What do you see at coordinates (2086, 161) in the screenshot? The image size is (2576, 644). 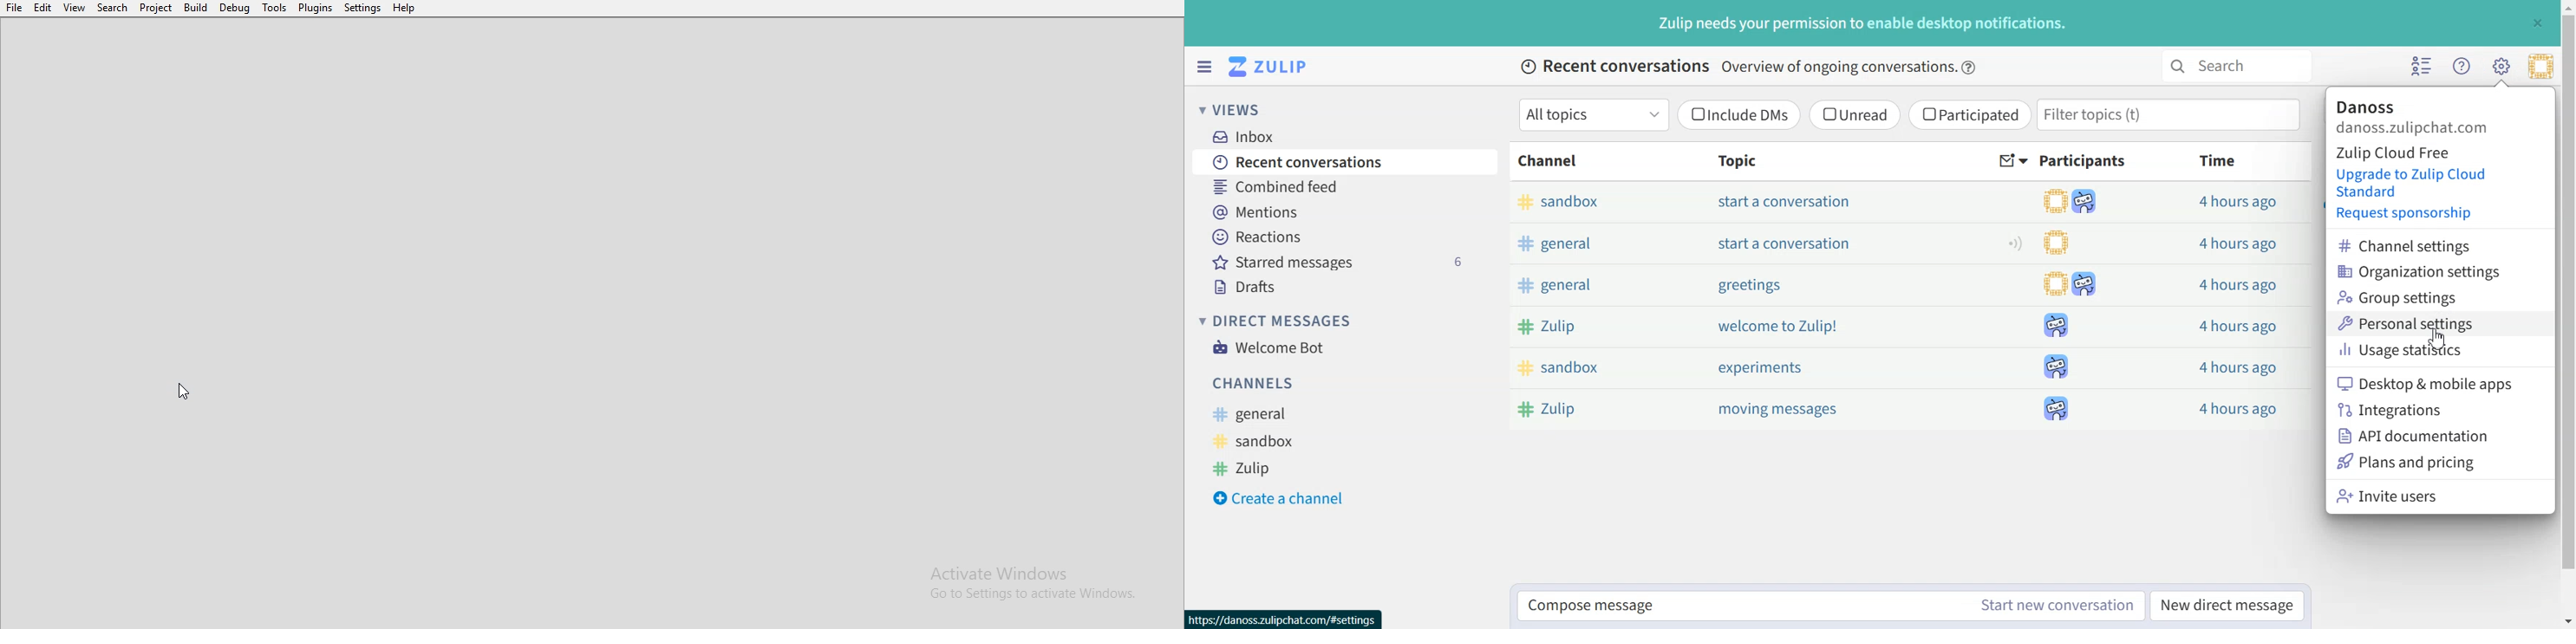 I see `Participants` at bounding box center [2086, 161].